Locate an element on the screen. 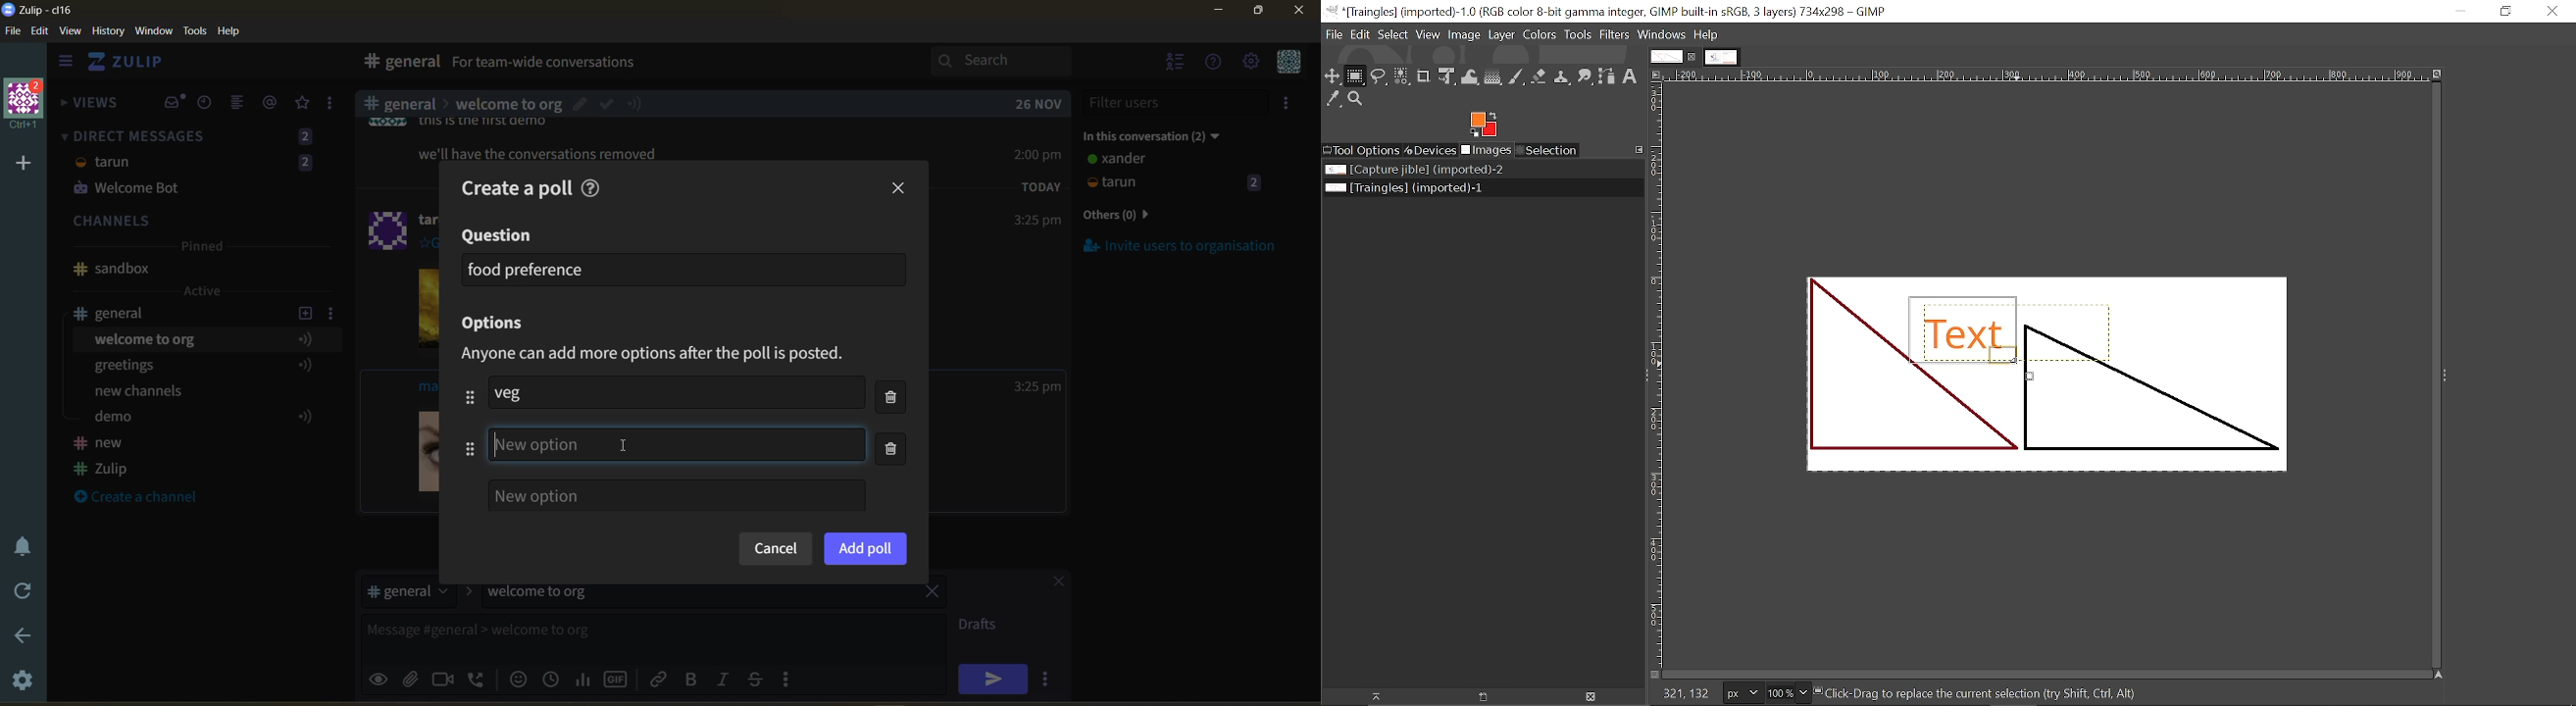  text box is located at coordinates (618, 635).